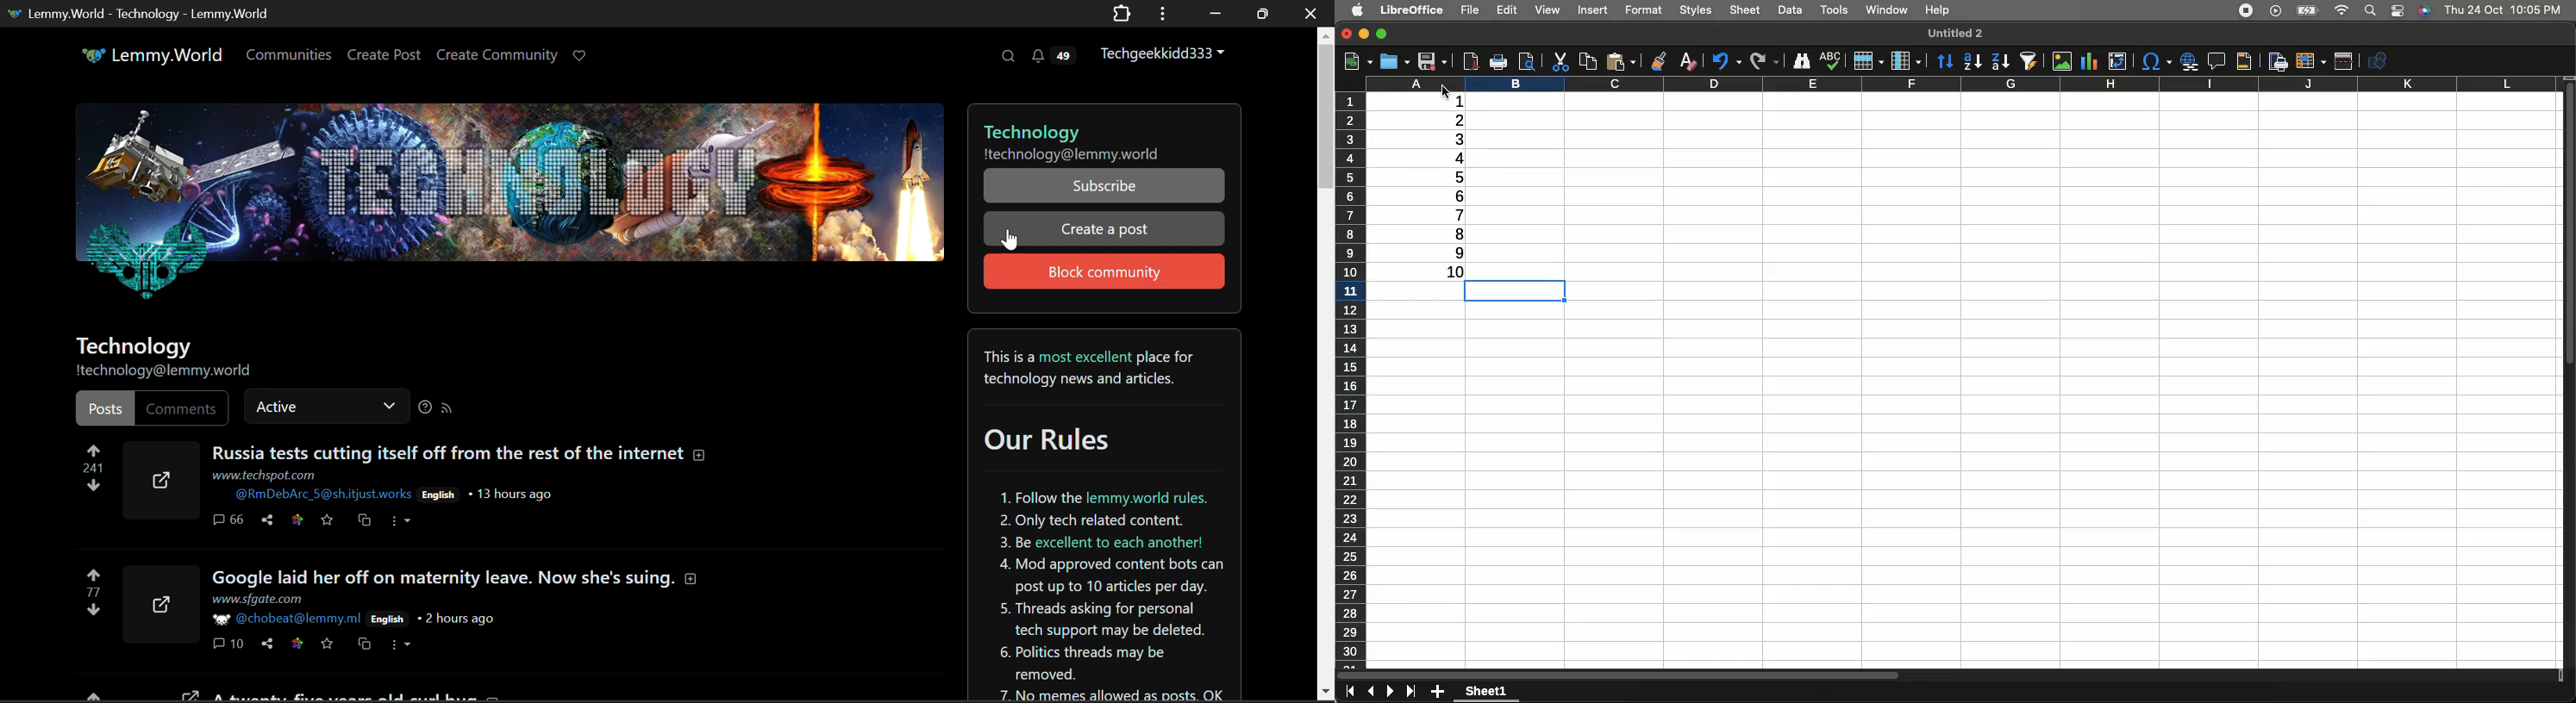 Image resolution: width=2576 pixels, height=728 pixels. Describe the element at coordinates (104, 408) in the screenshot. I see `Posts` at that location.